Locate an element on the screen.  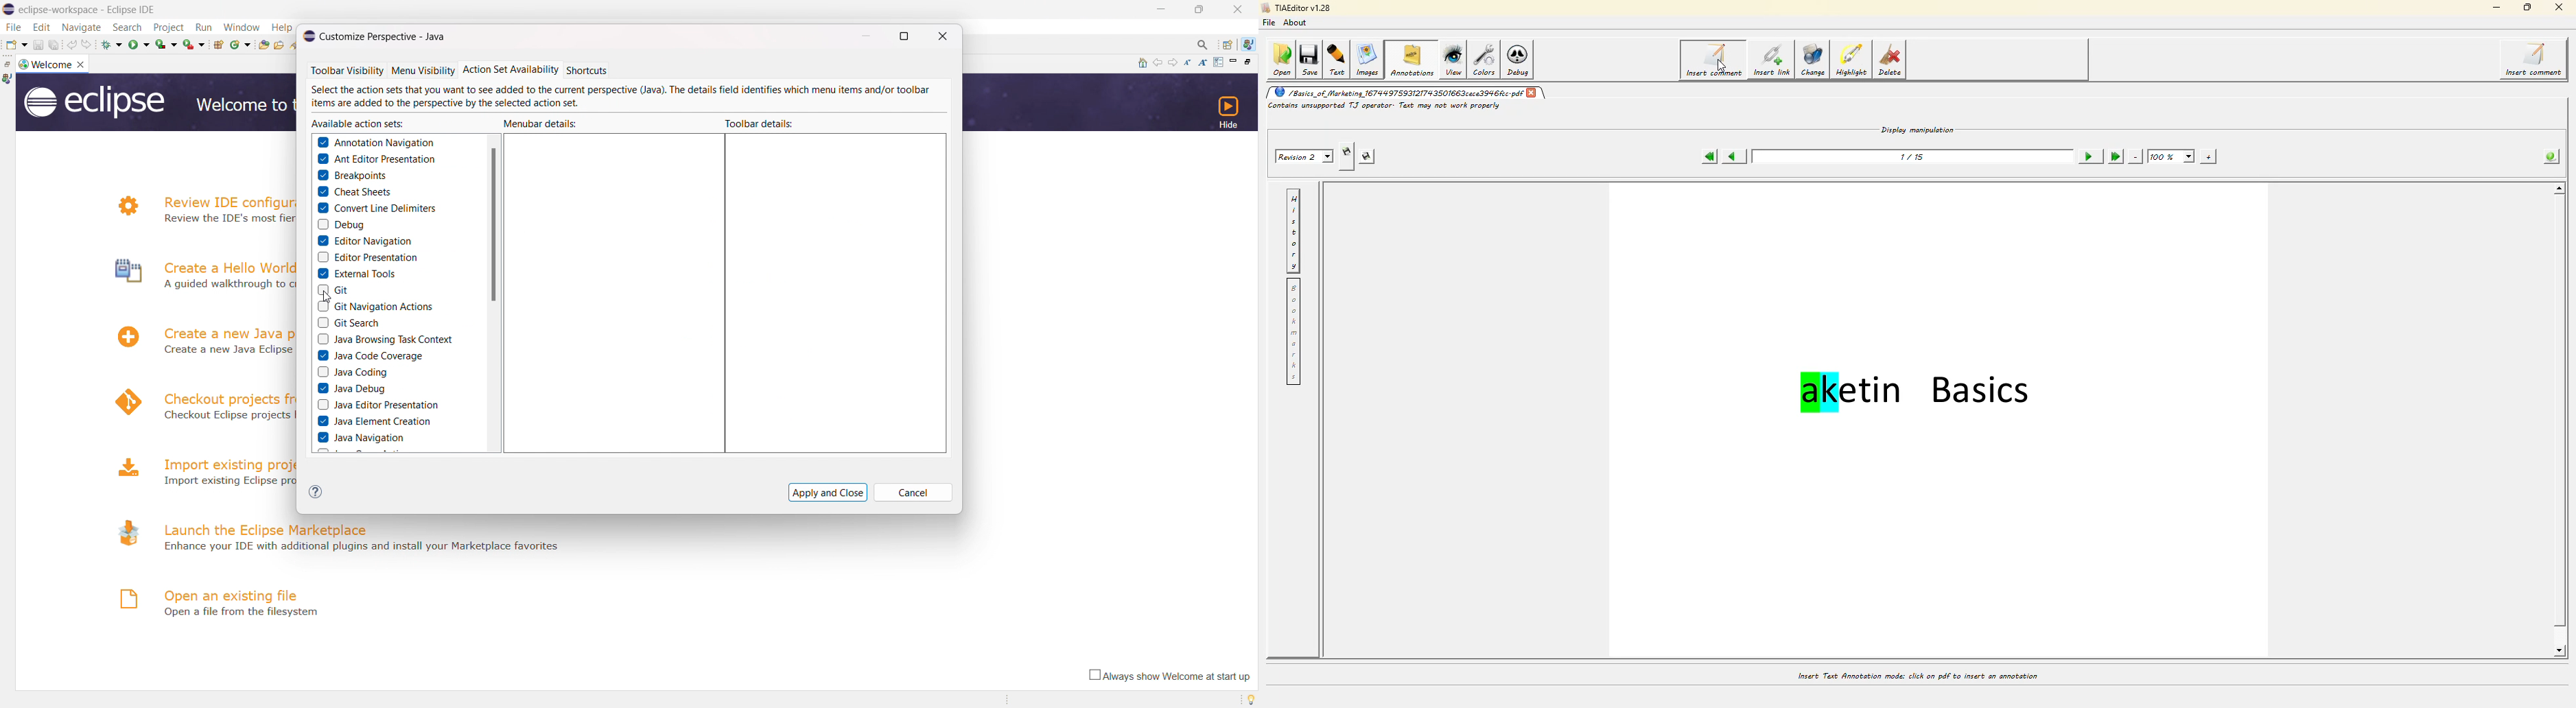
home is located at coordinates (1142, 63).